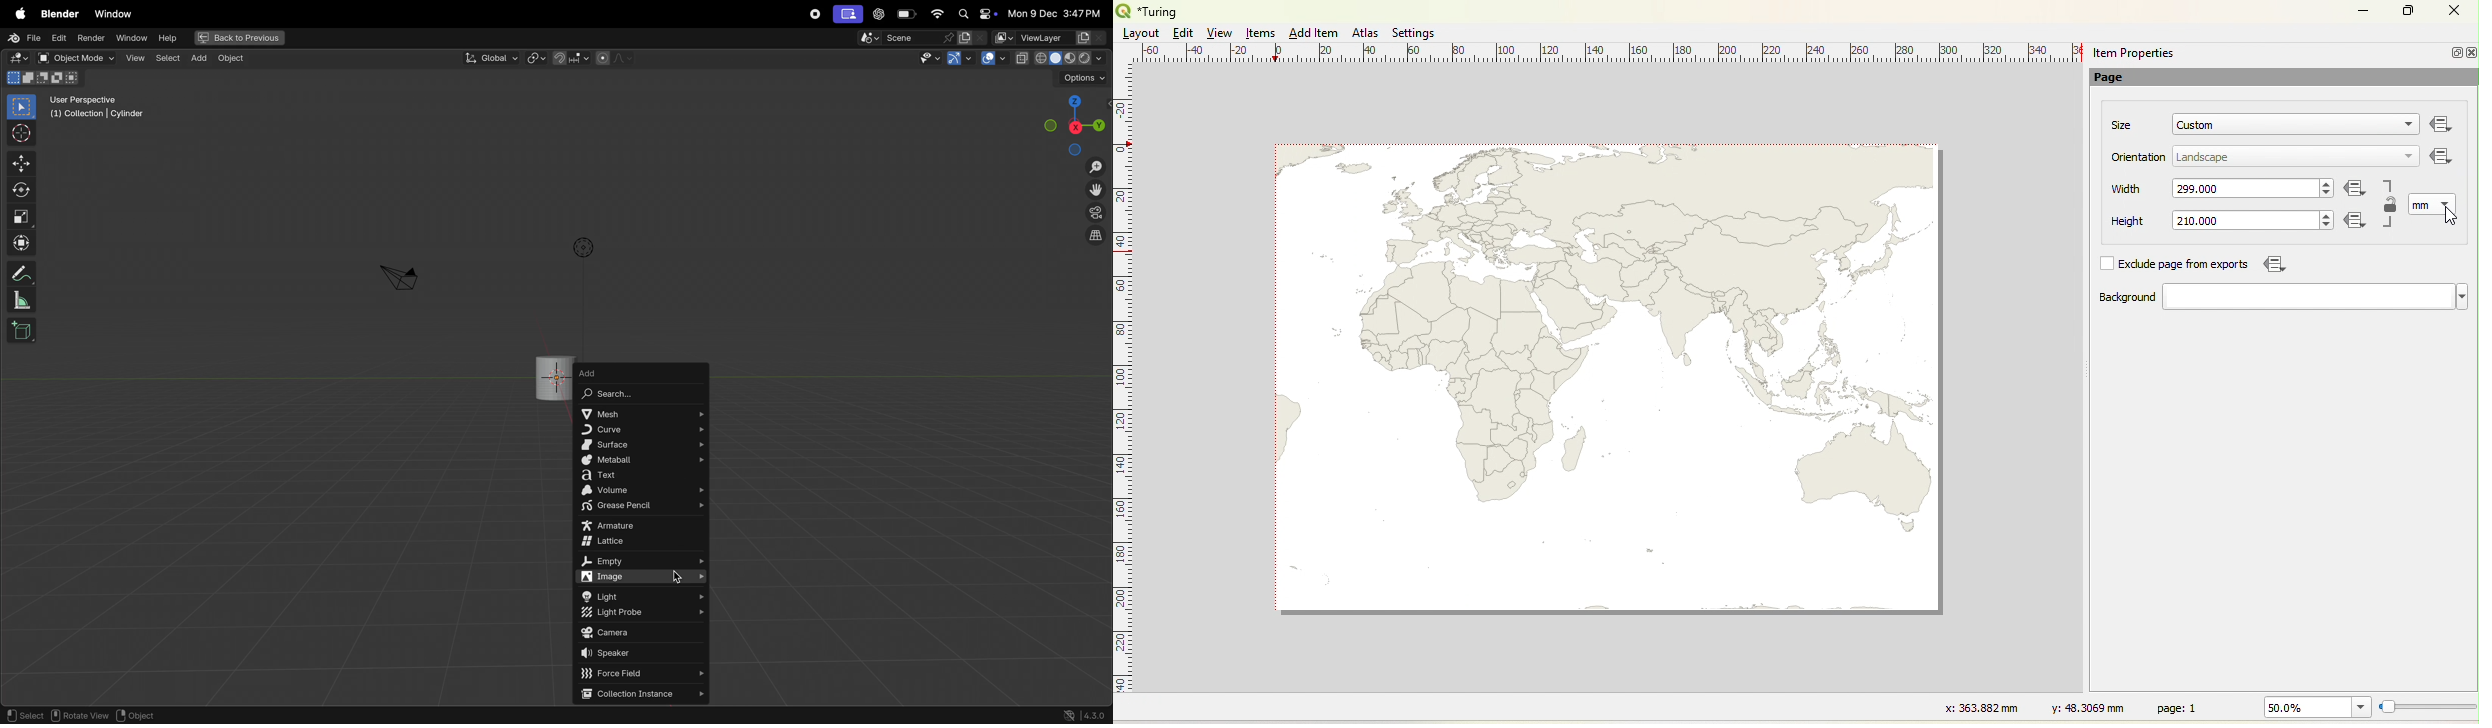 The image size is (2492, 728). Describe the element at coordinates (640, 562) in the screenshot. I see `empty` at that location.